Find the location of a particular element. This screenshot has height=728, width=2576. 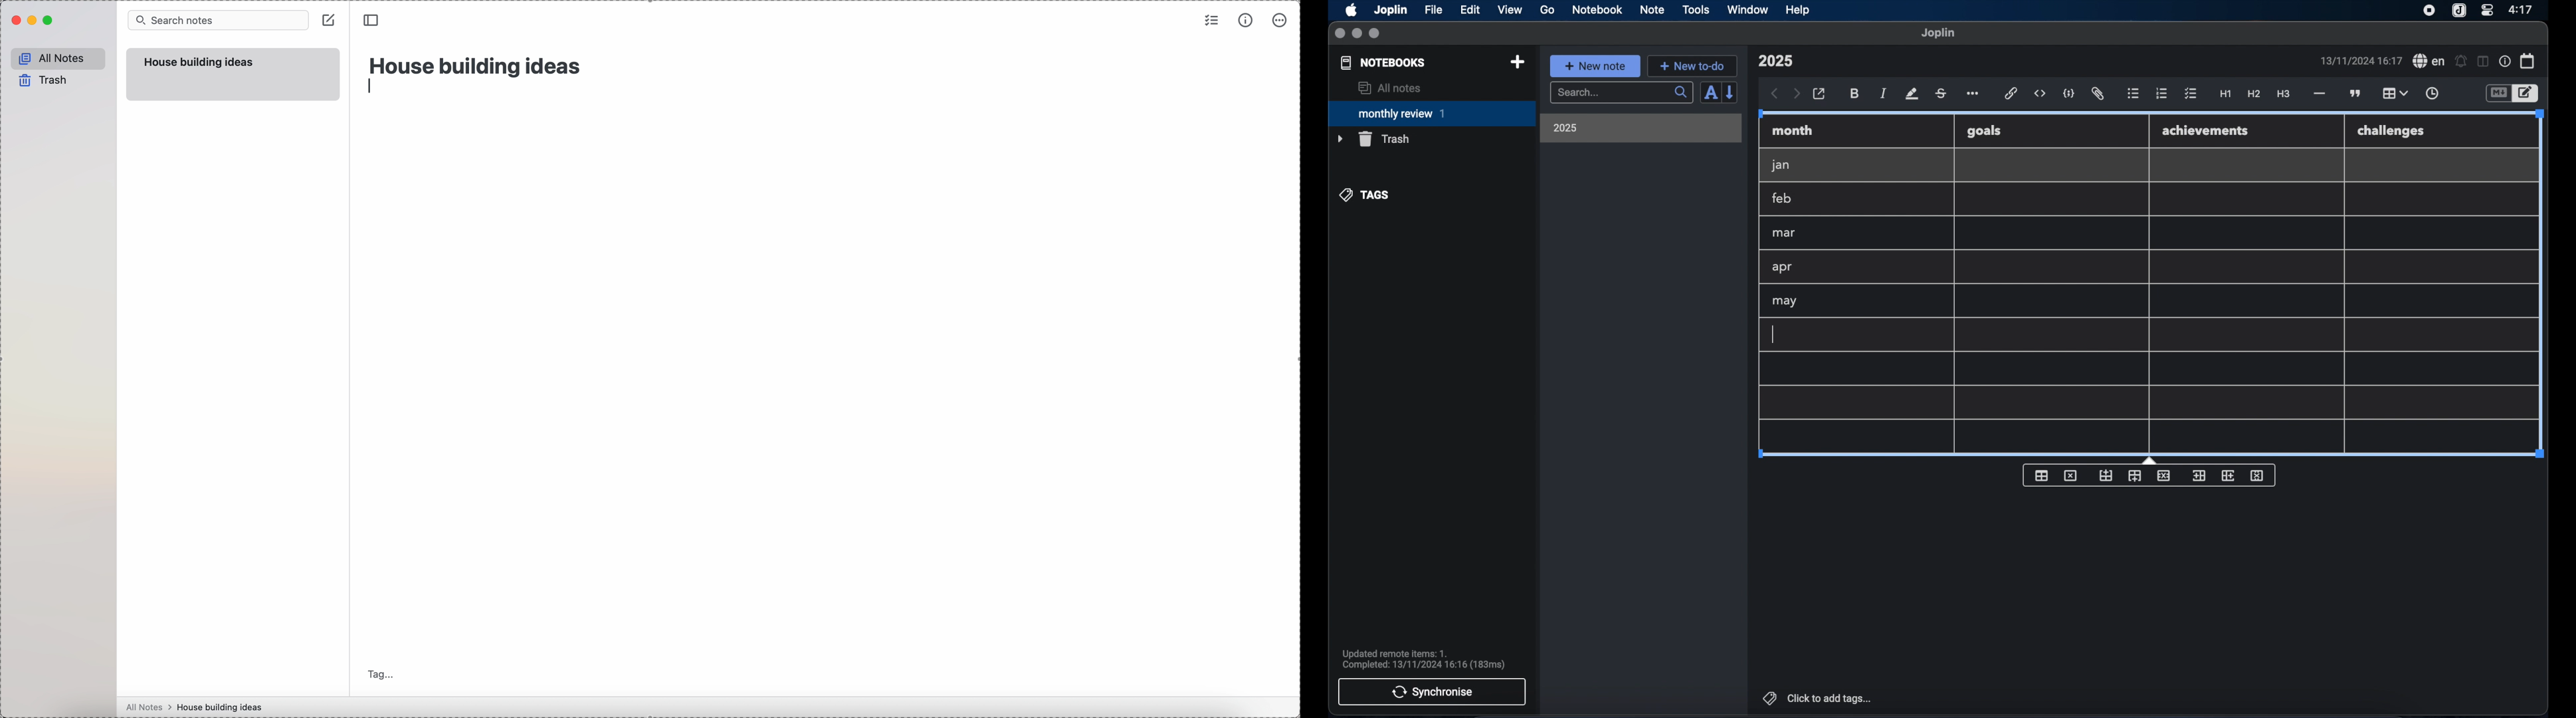

check  list is located at coordinates (2191, 94).